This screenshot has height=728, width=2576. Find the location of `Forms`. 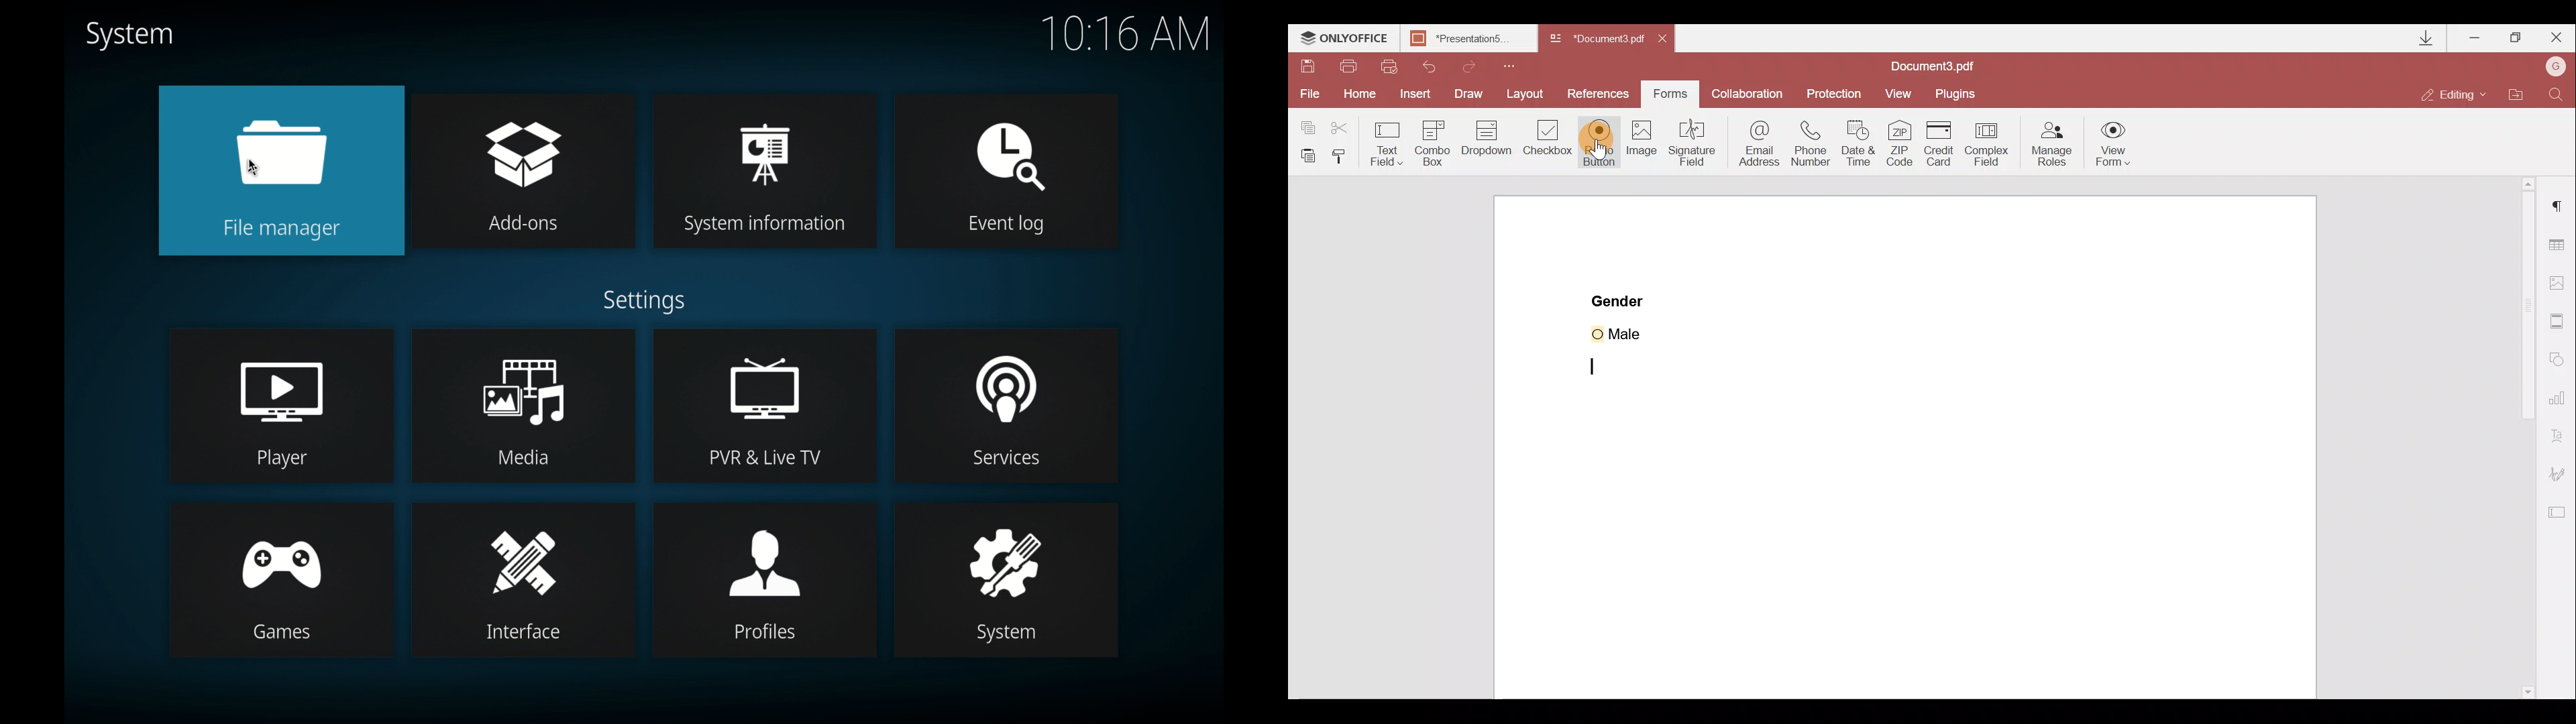

Forms is located at coordinates (1674, 94).